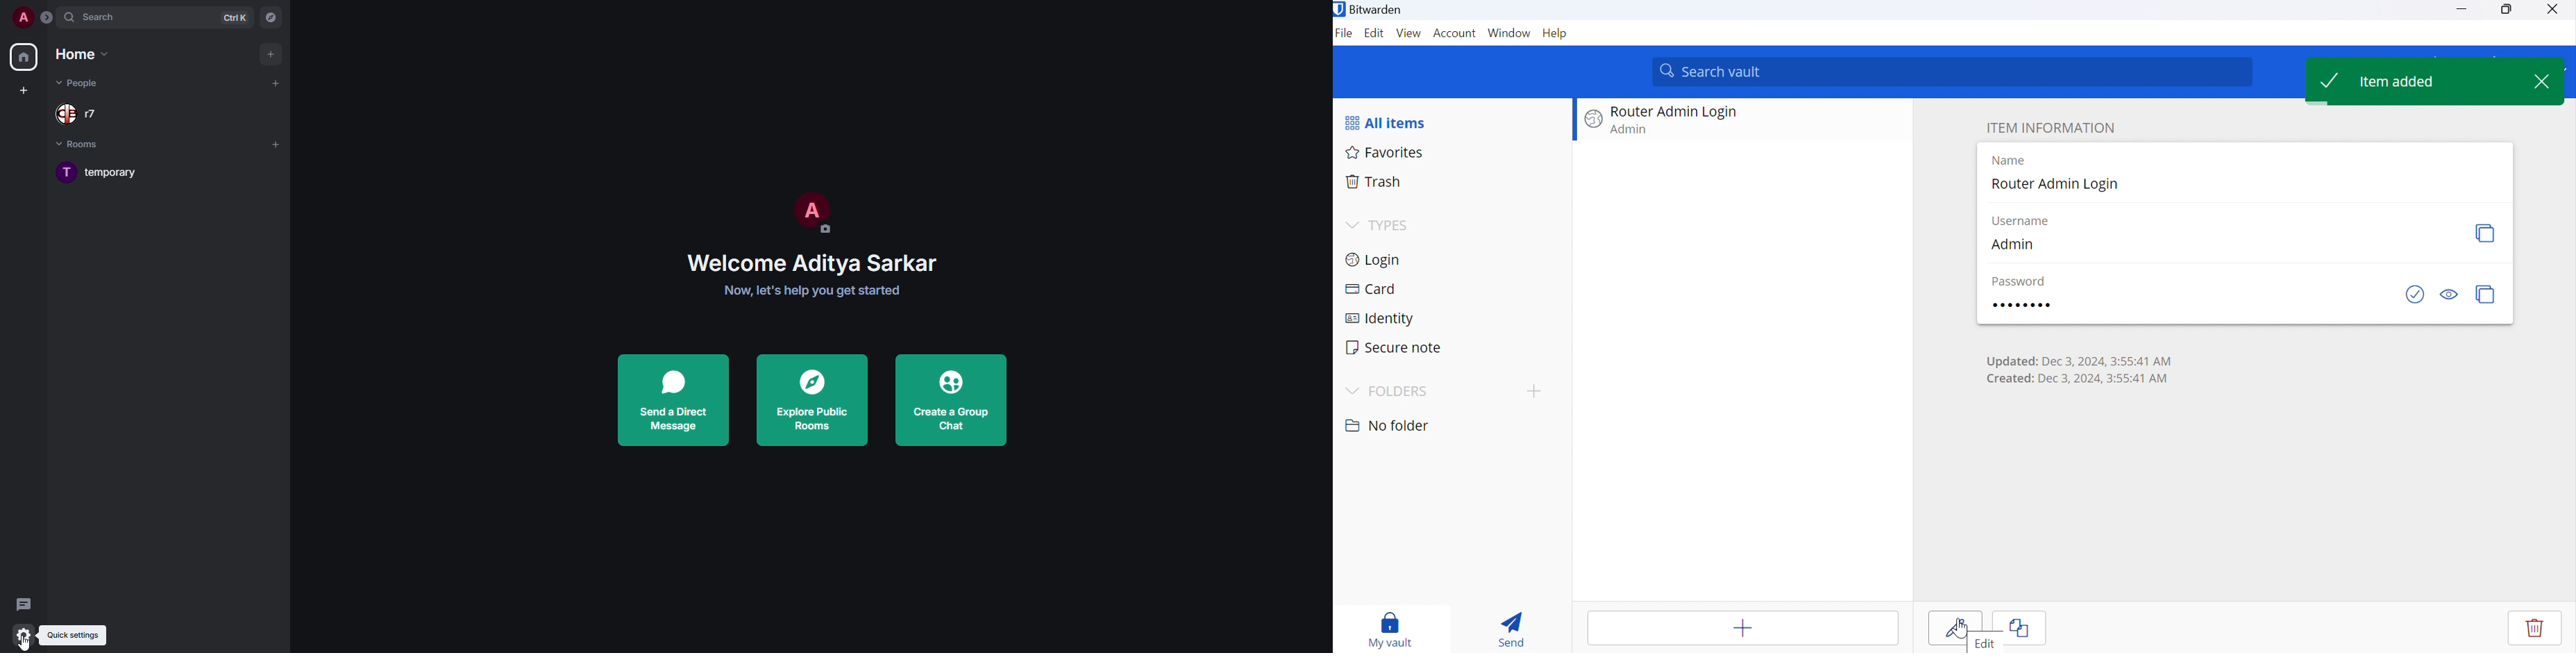  What do you see at coordinates (27, 641) in the screenshot?
I see `cursor` at bounding box center [27, 641].